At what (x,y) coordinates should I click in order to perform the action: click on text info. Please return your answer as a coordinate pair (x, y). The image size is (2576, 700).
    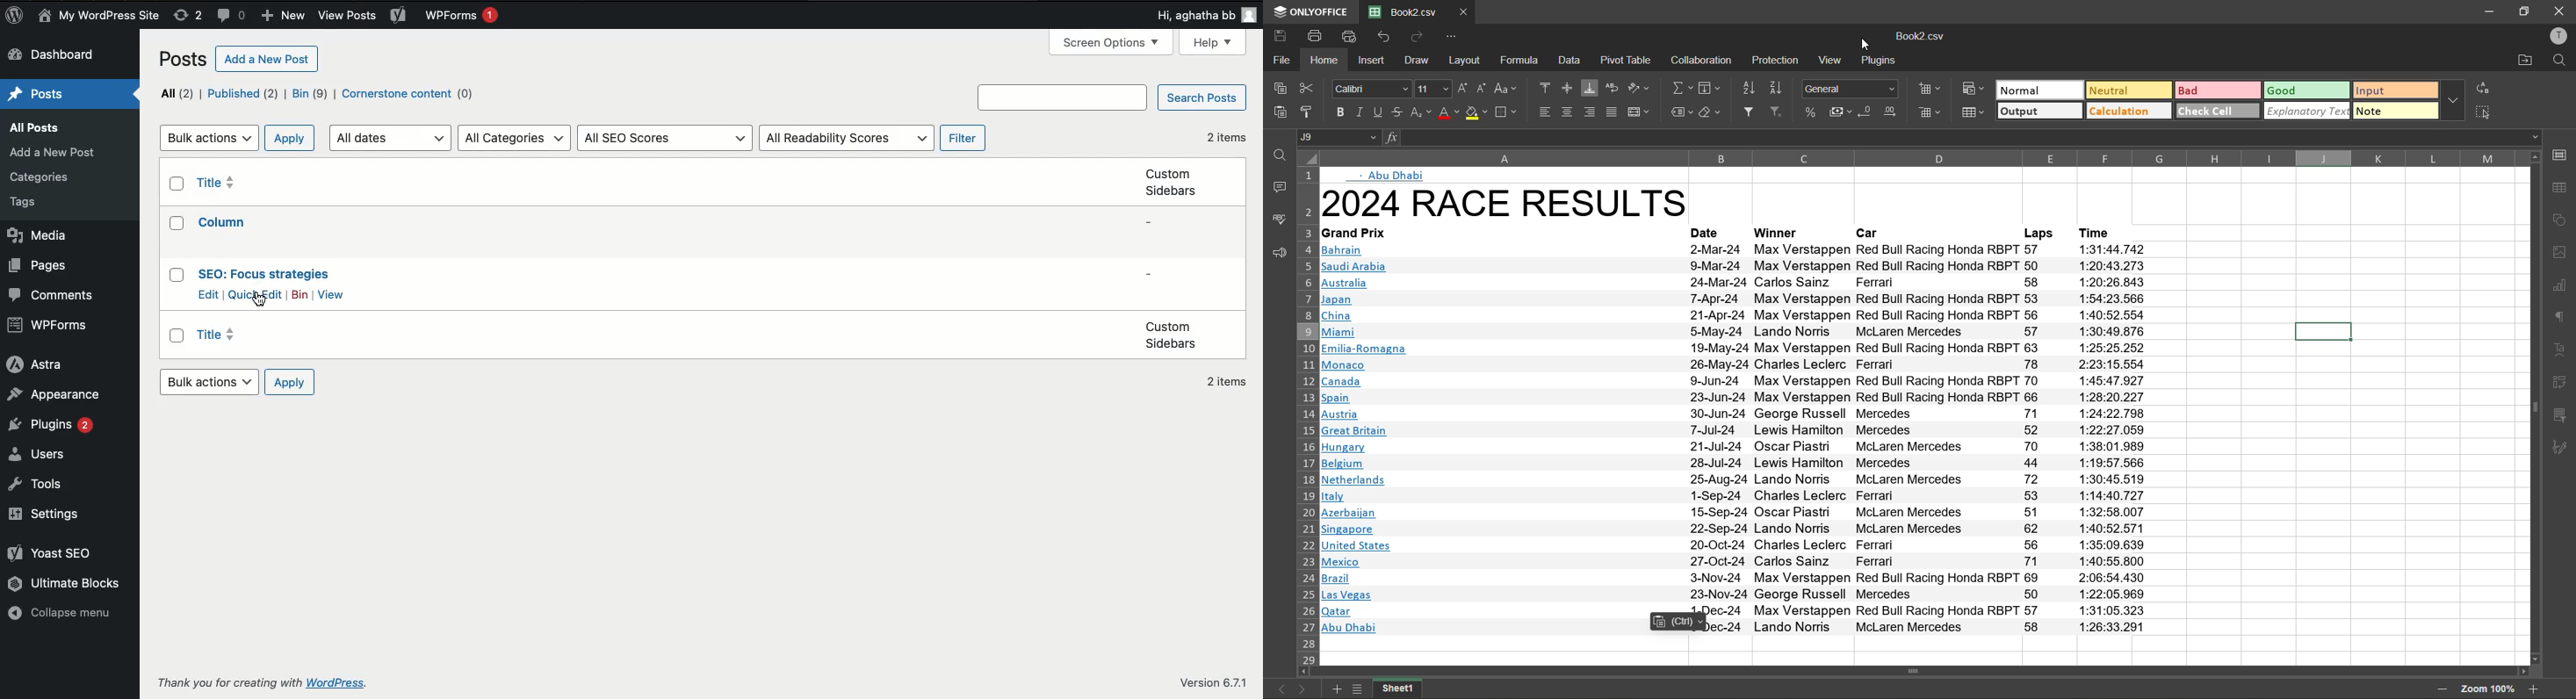
    Looking at the image, I should click on (1740, 546).